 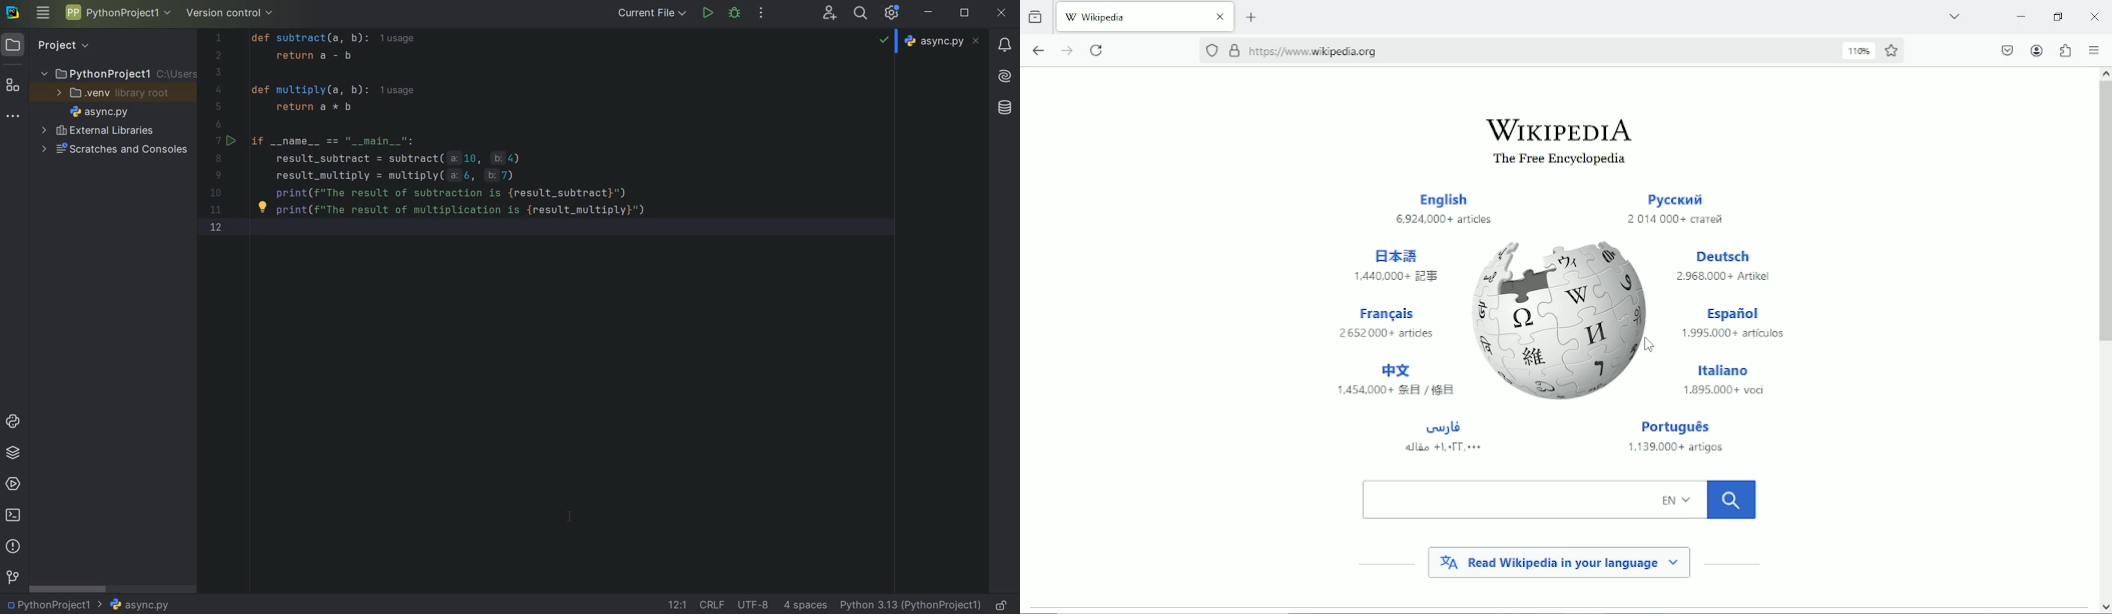 I want to click on link, so click(x=1316, y=51).